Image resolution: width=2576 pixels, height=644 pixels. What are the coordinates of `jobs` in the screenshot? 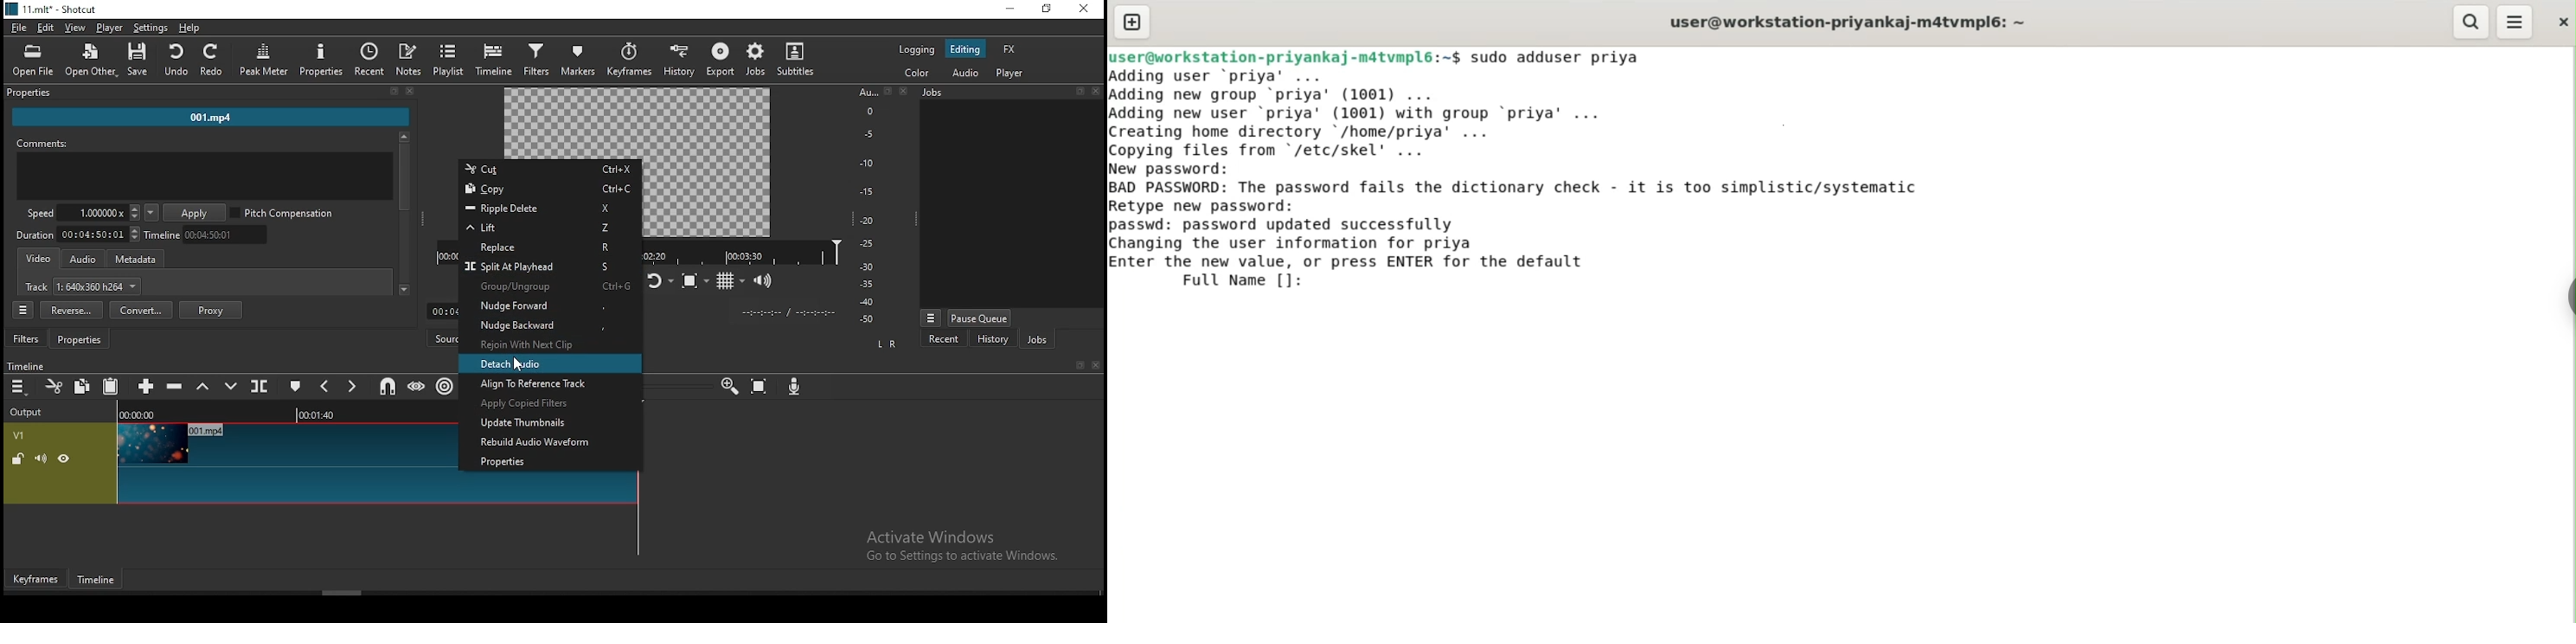 It's located at (754, 60).